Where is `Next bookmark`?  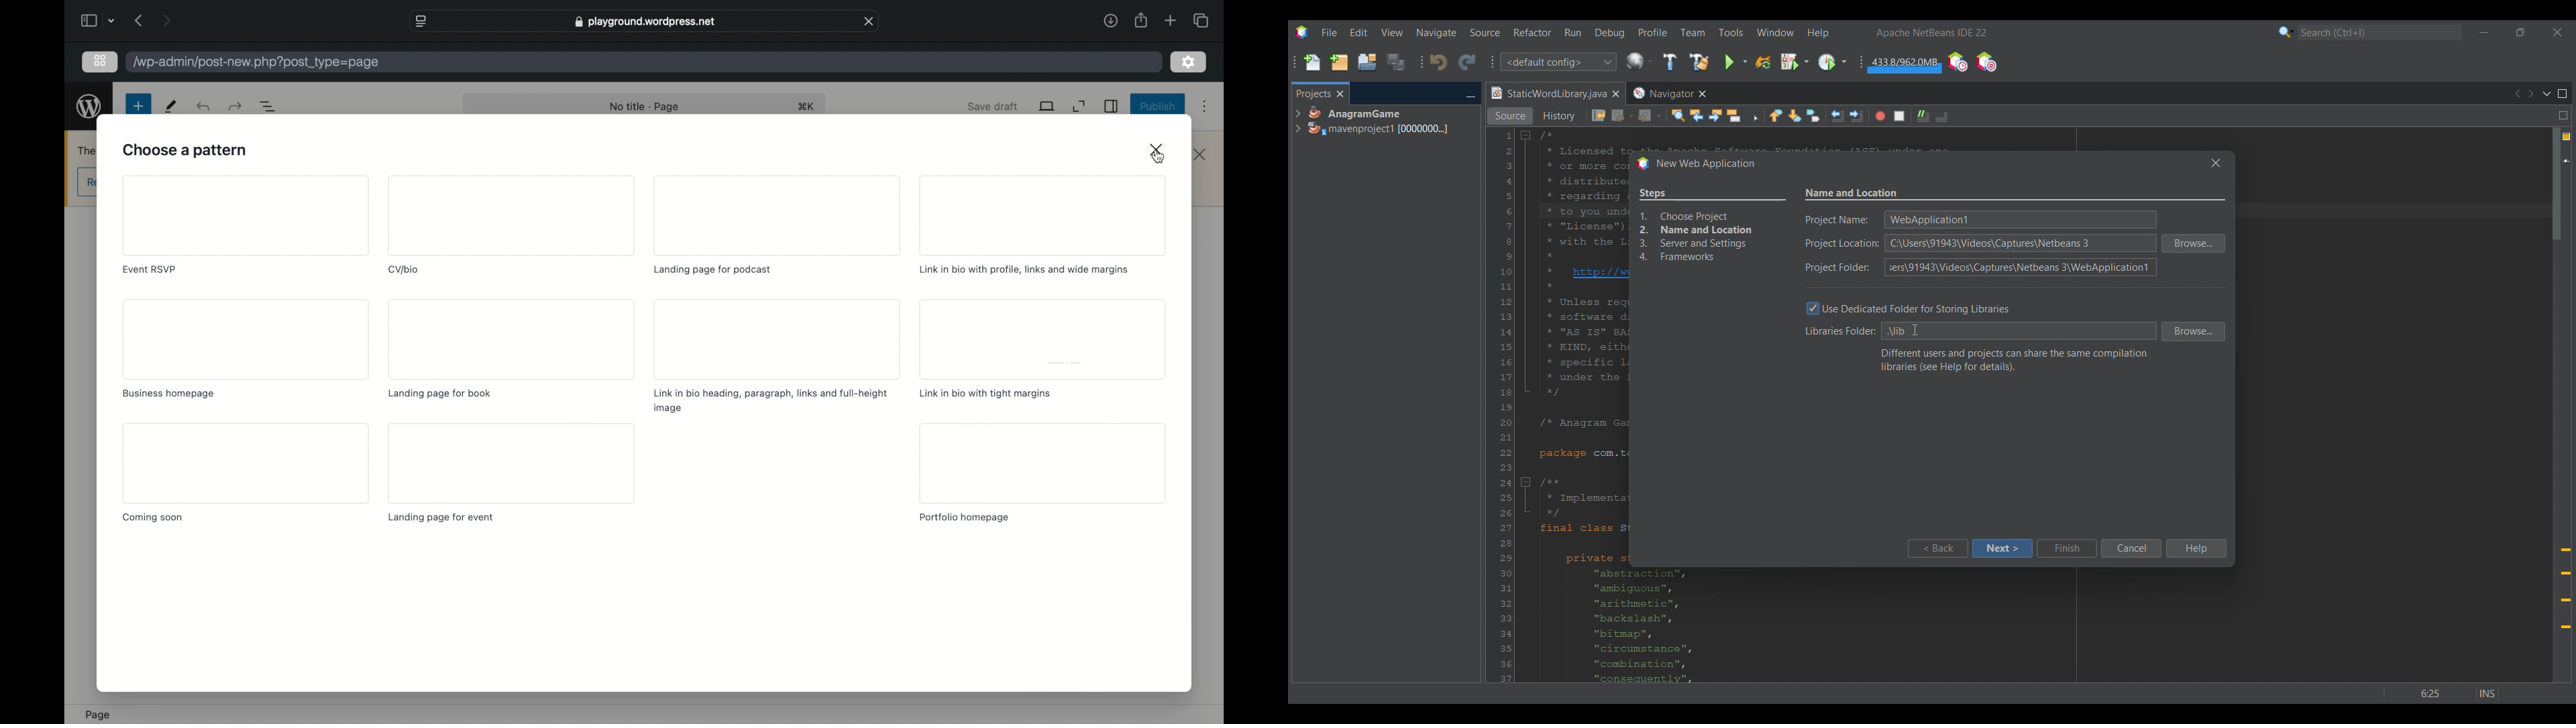
Next bookmark is located at coordinates (1794, 116).